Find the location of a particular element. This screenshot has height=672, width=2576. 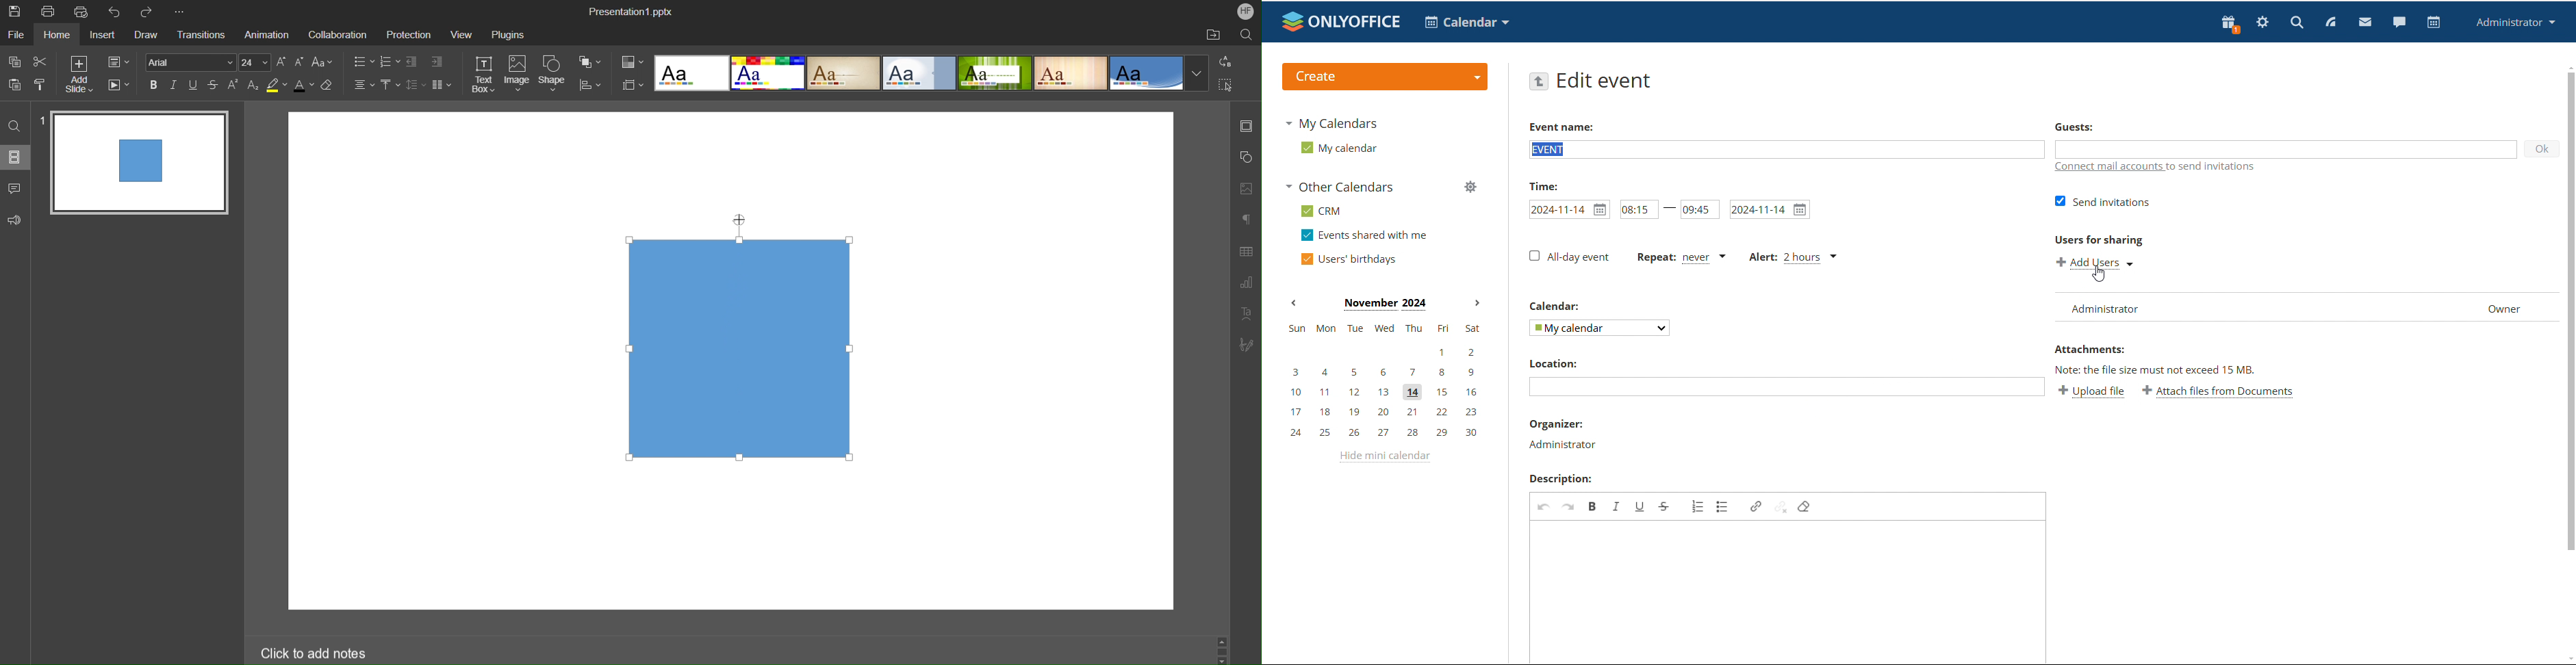

View is located at coordinates (462, 32).